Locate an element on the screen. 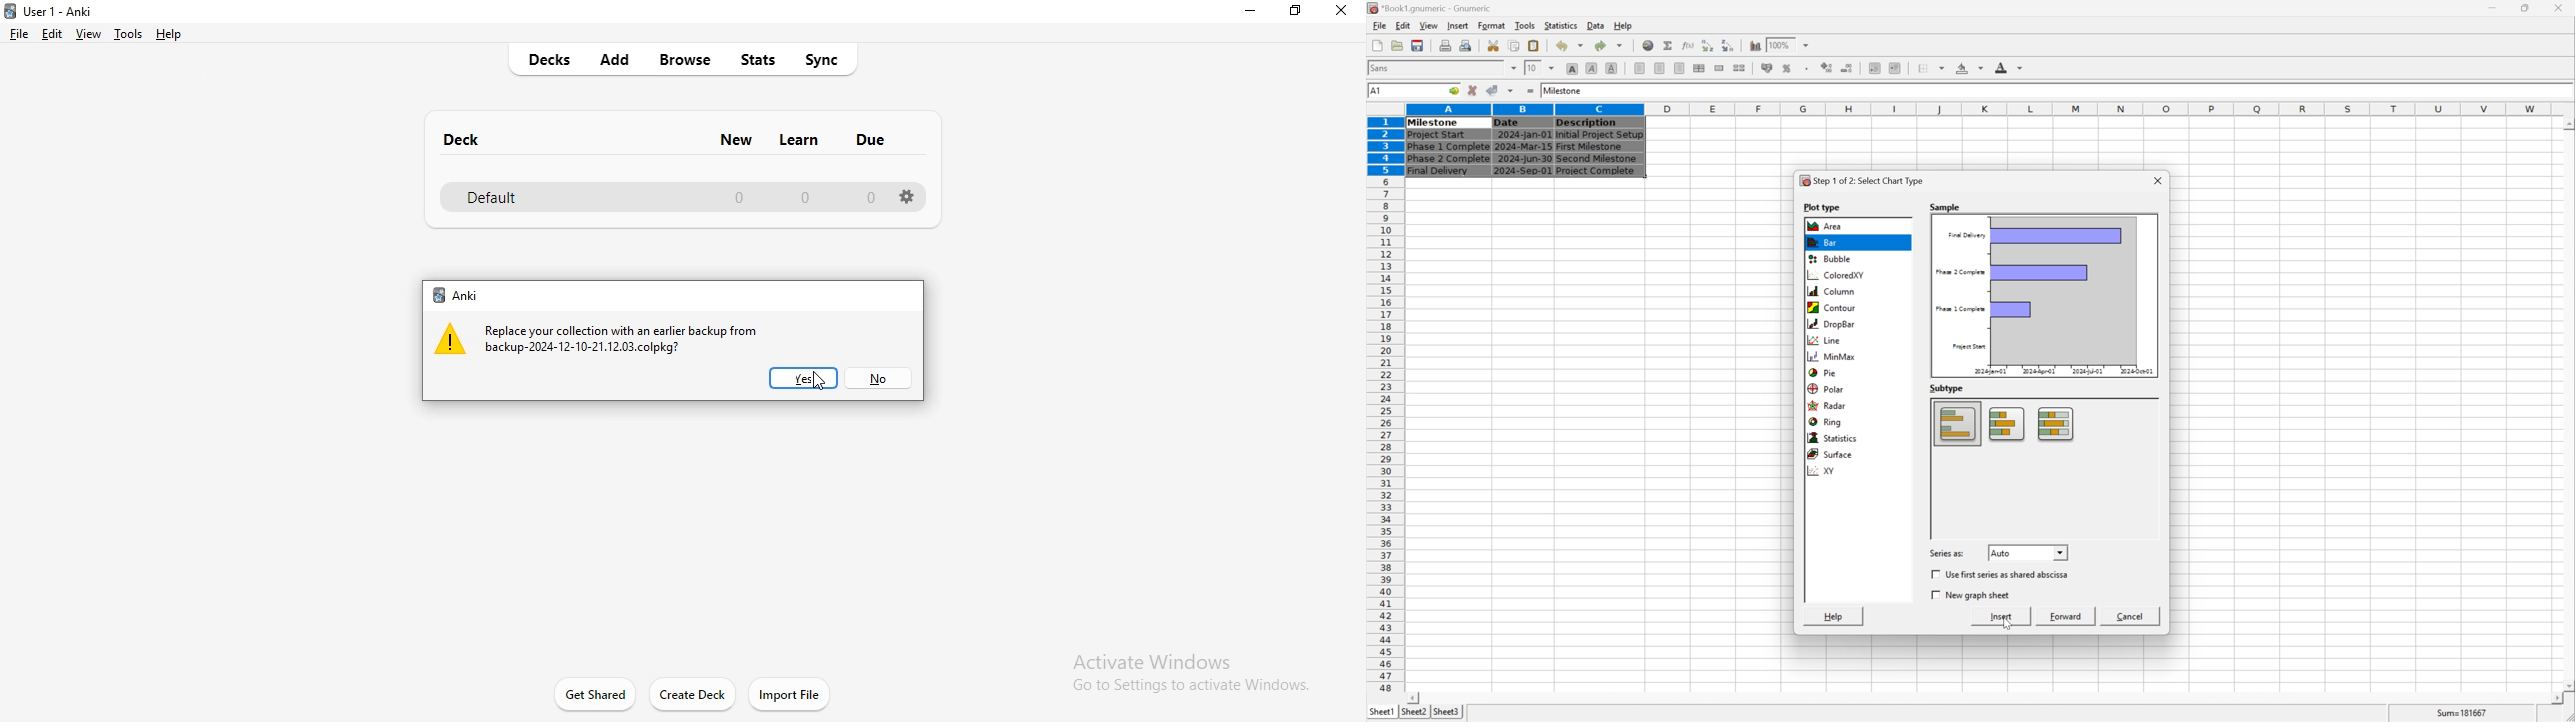 This screenshot has width=2576, height=728. 10 is located at coordinates (1531, 68).